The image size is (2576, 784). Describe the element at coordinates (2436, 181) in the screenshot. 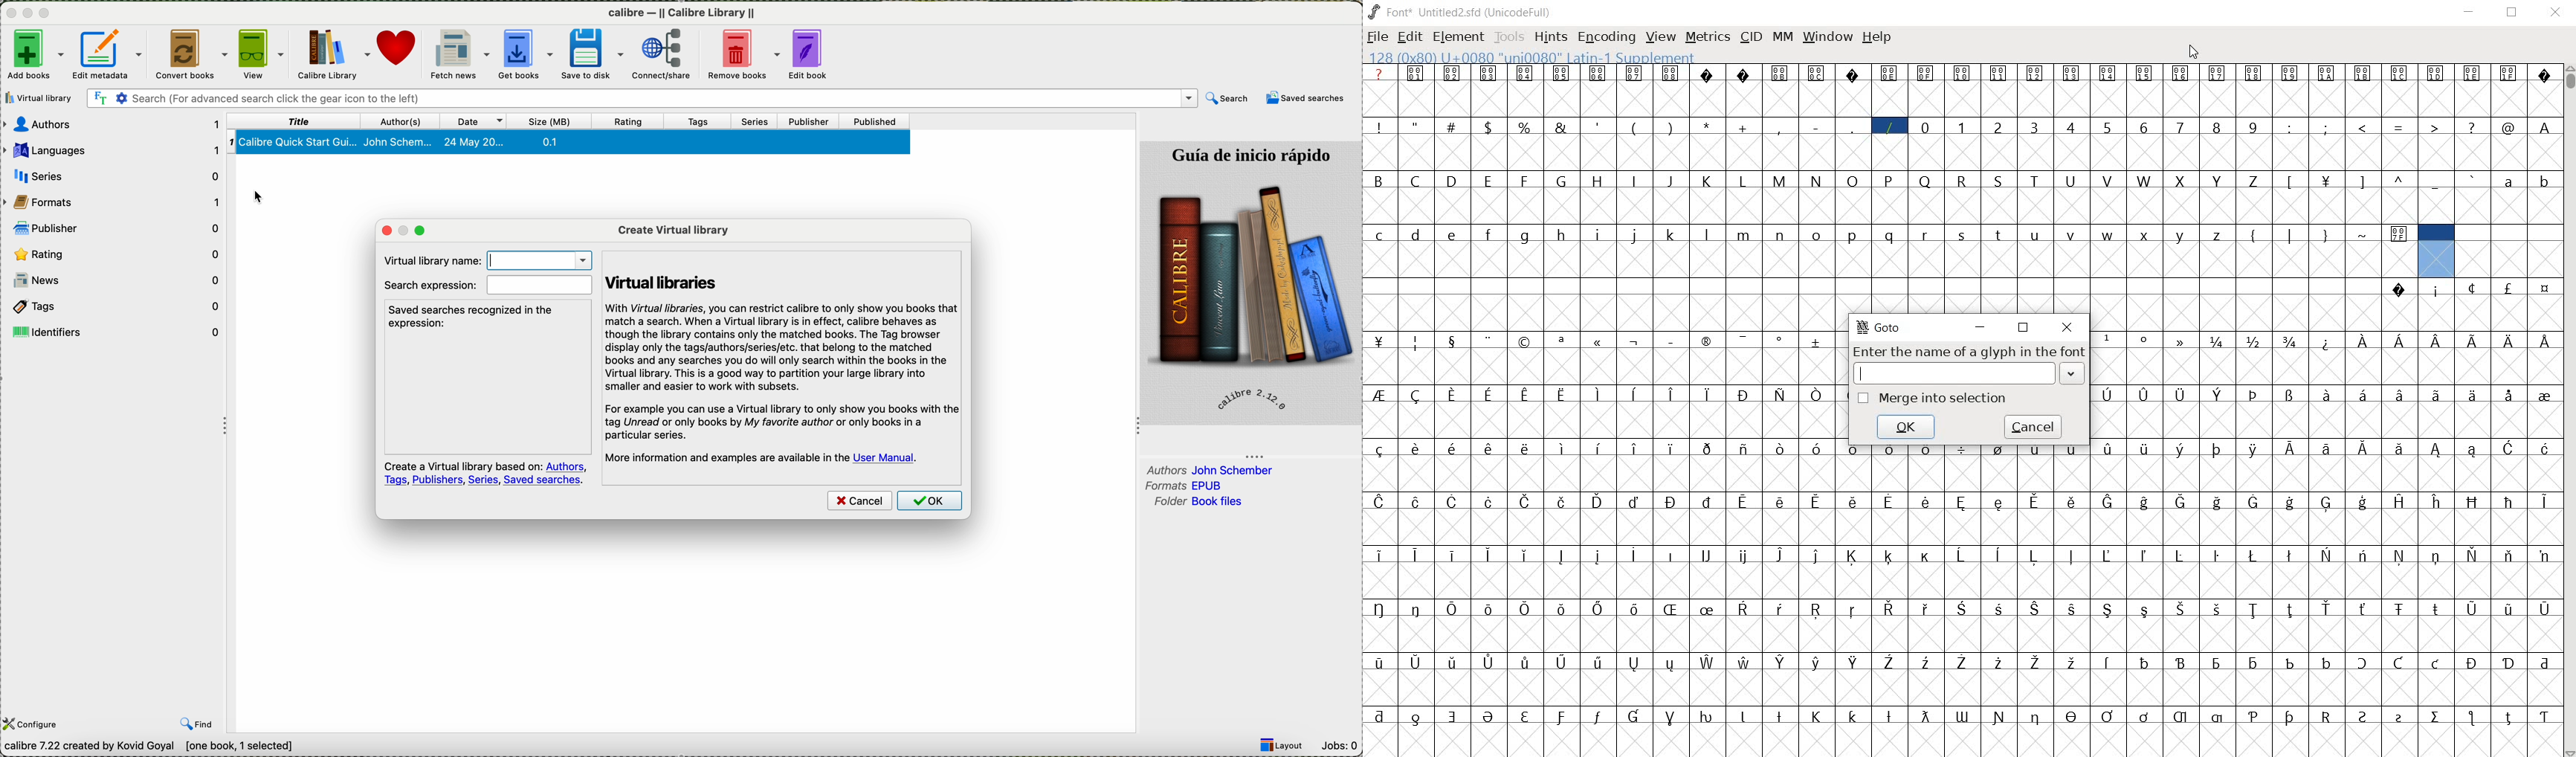

I see `_` at that location.